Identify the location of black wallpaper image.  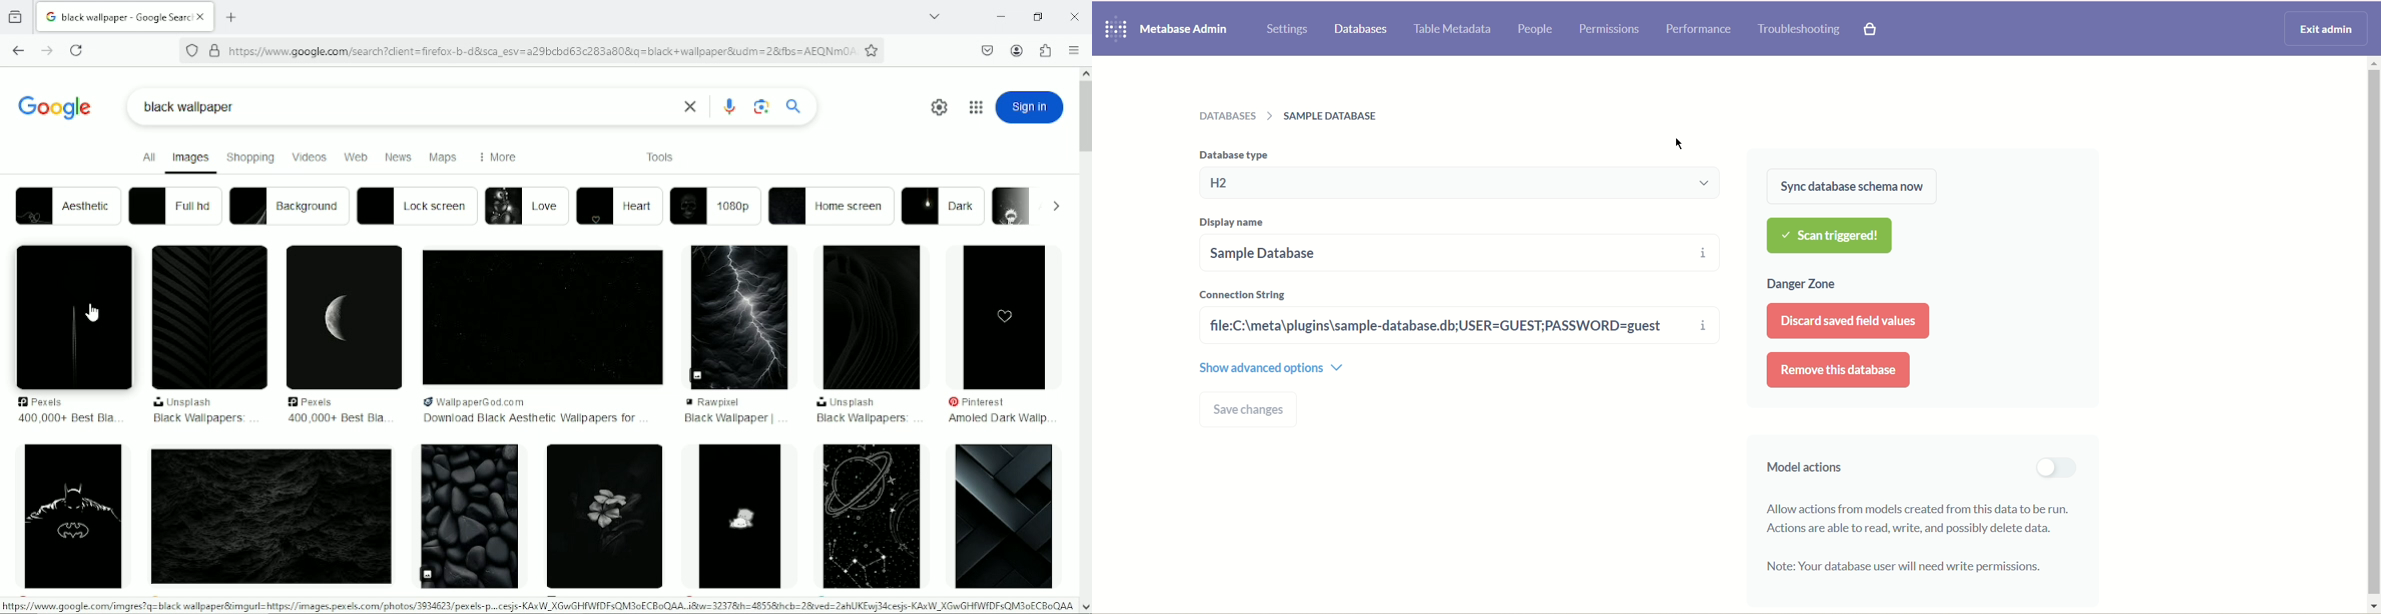
(73, 519).